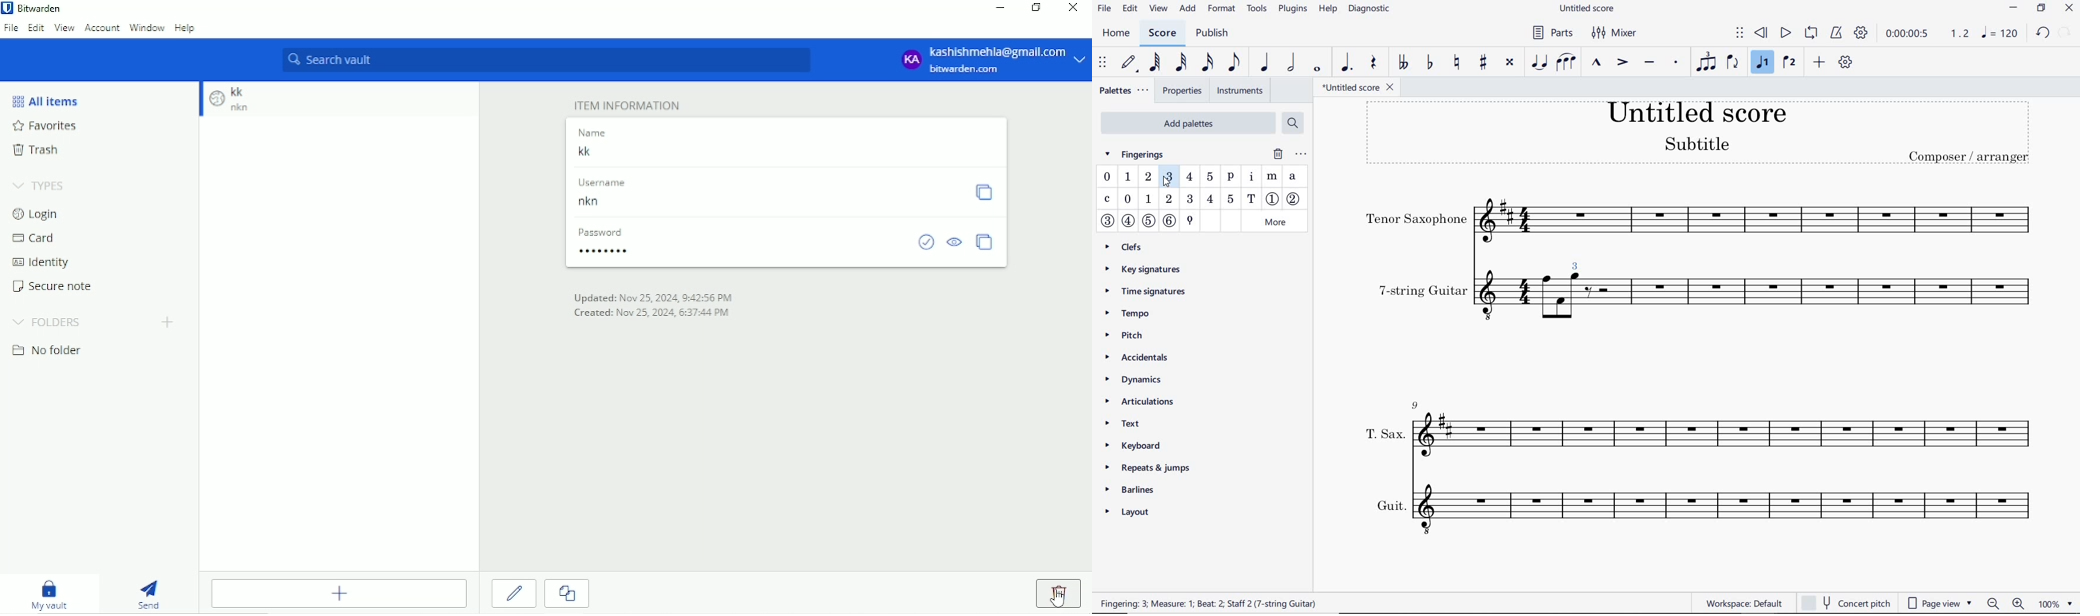 This screenshot has height=616, width=2100. Describe the element at coordinates (1277, 222) in the screenshot. I see `more` at that location.